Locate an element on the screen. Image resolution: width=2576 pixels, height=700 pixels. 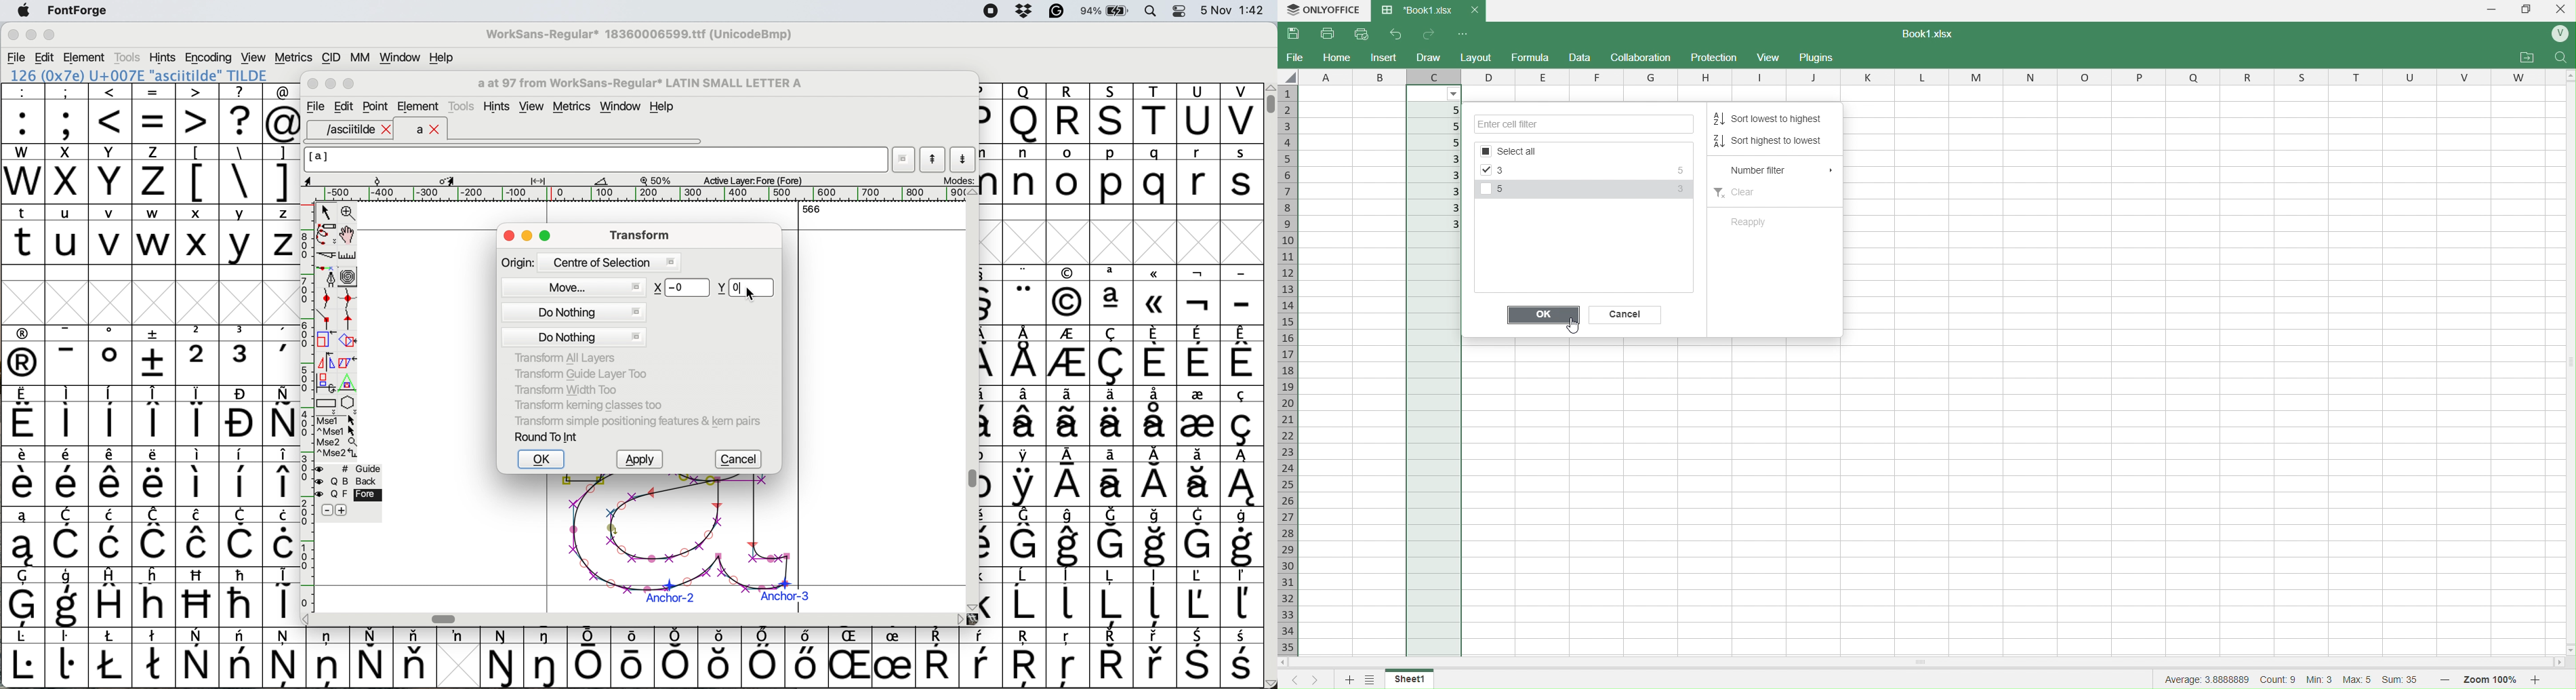
Background is located at coordinates (359, 481).